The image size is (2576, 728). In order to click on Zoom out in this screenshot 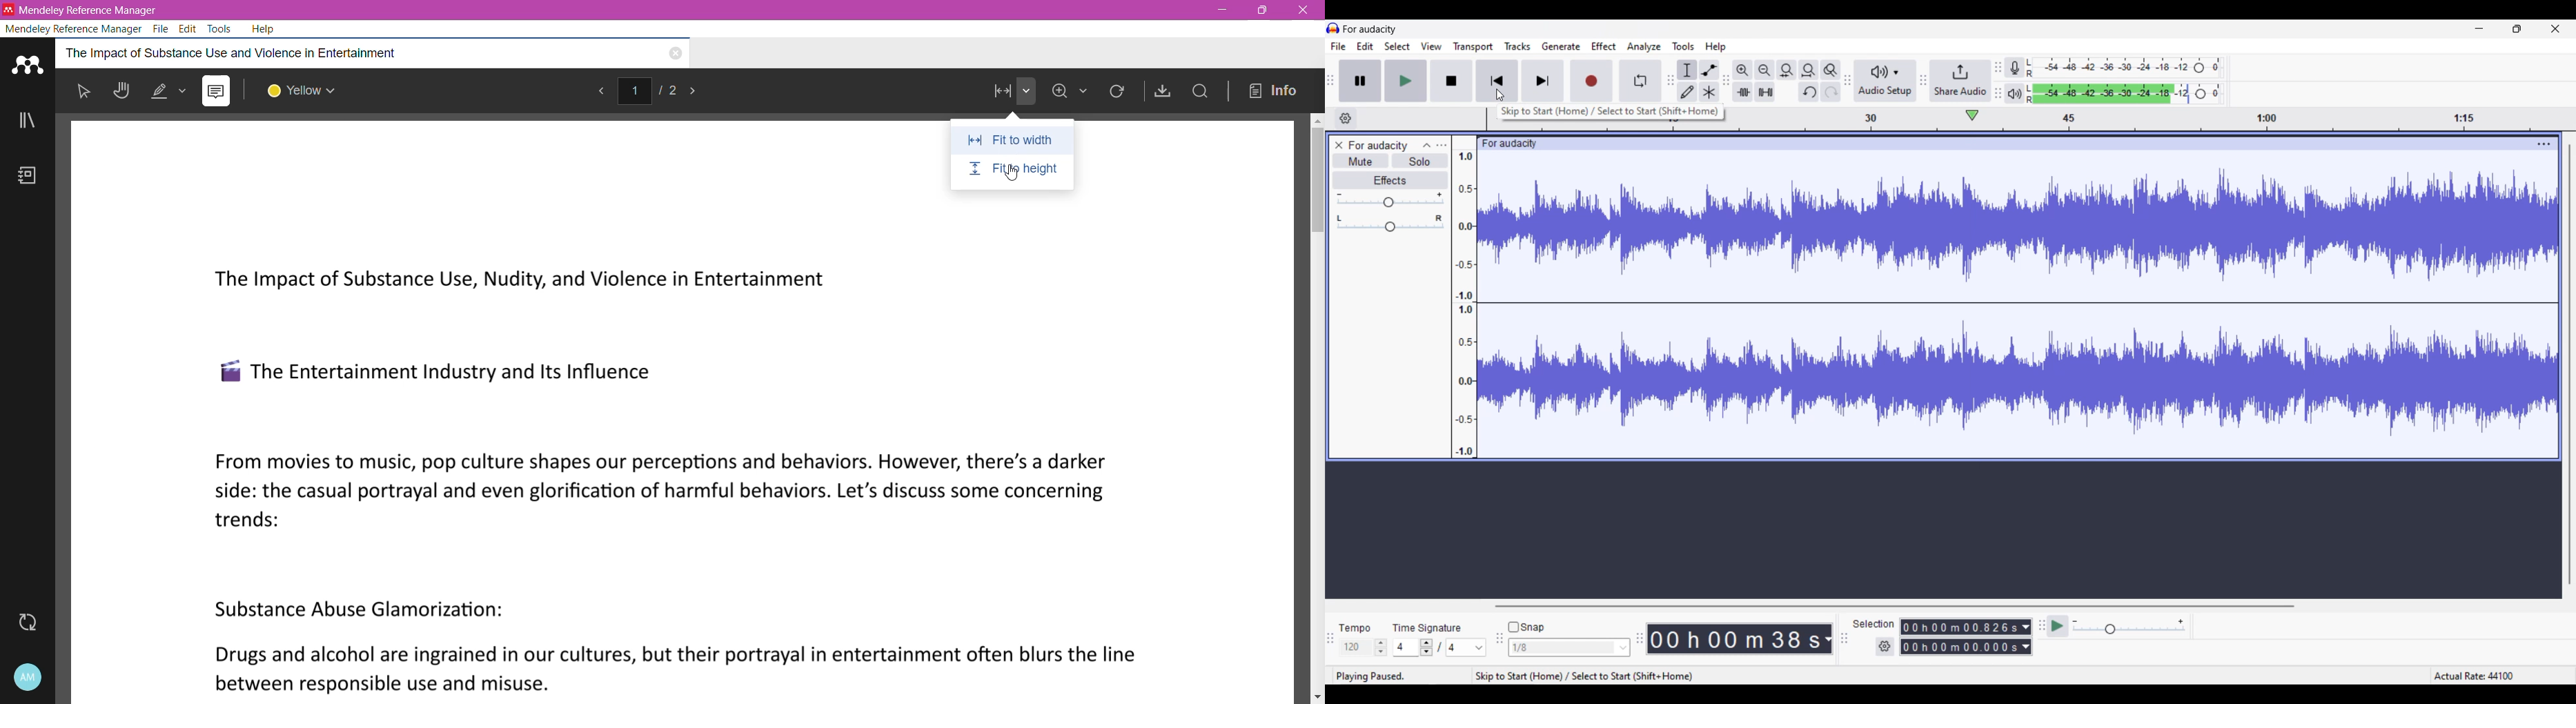, I will do `click(1765, 70)`.